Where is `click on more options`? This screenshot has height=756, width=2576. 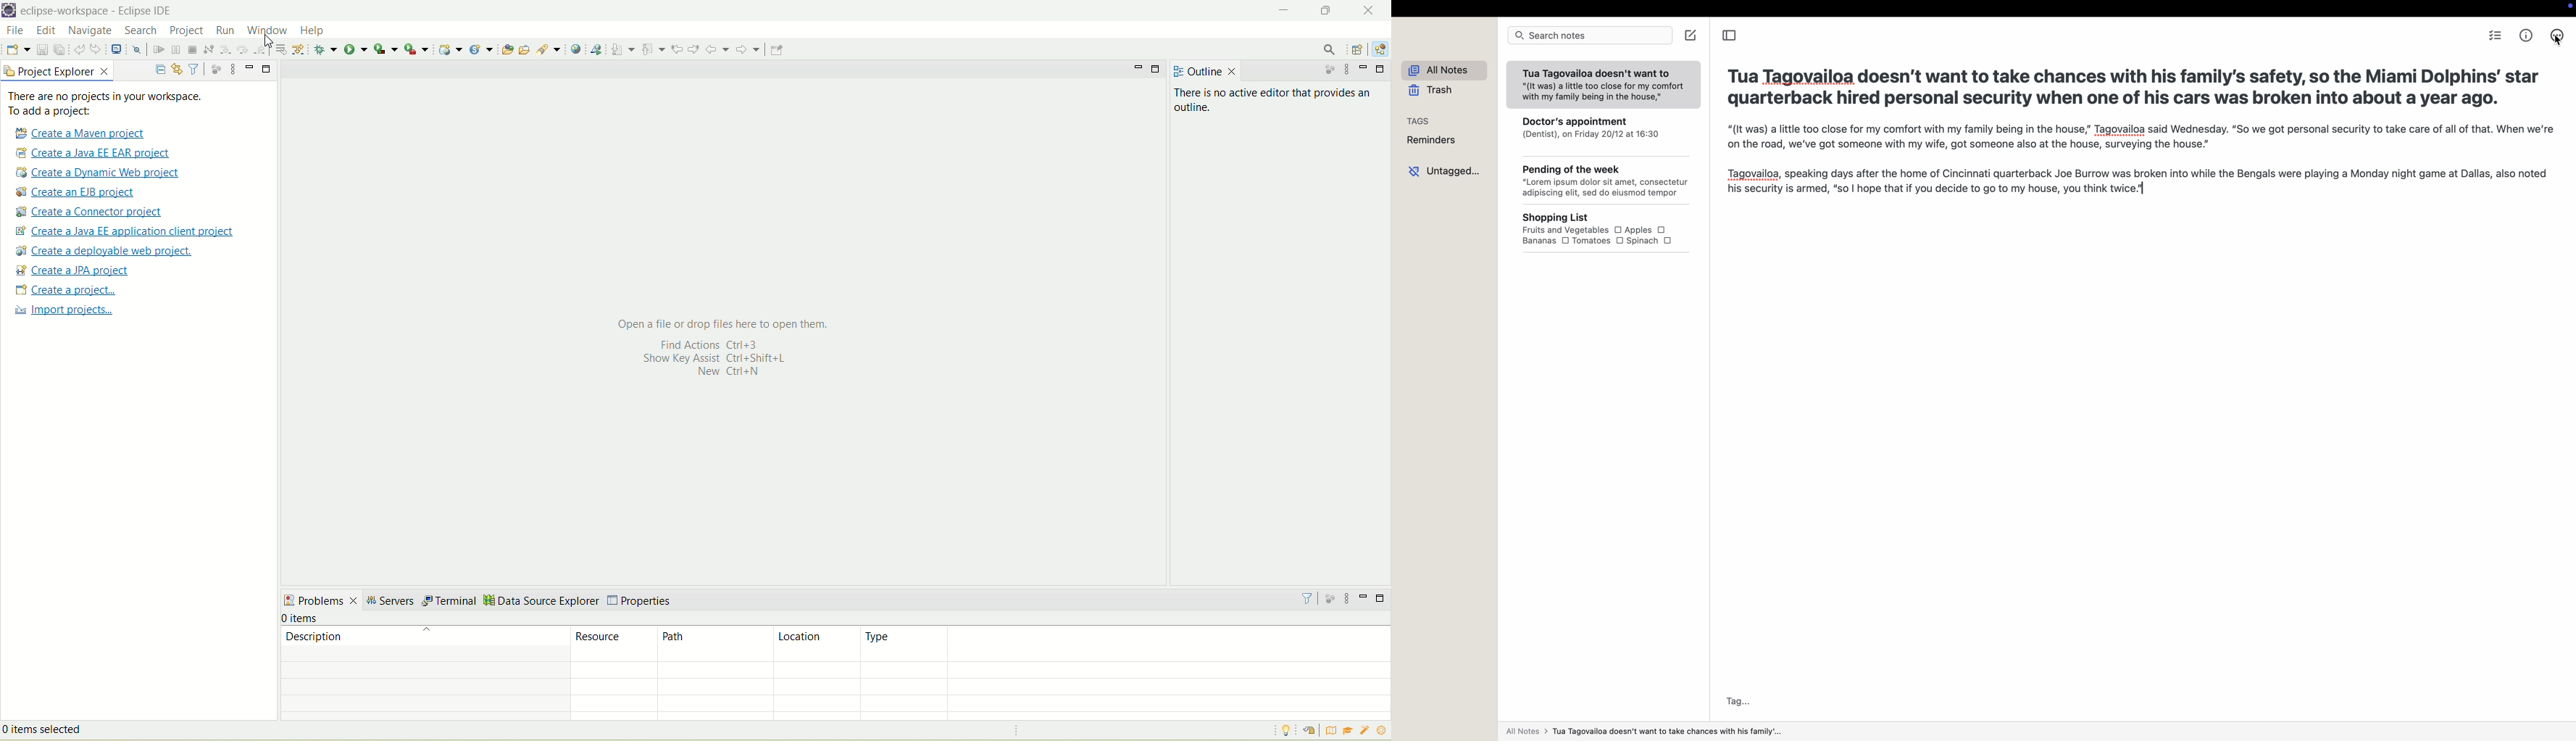 click on more options is located at coordinates (2555, 38).